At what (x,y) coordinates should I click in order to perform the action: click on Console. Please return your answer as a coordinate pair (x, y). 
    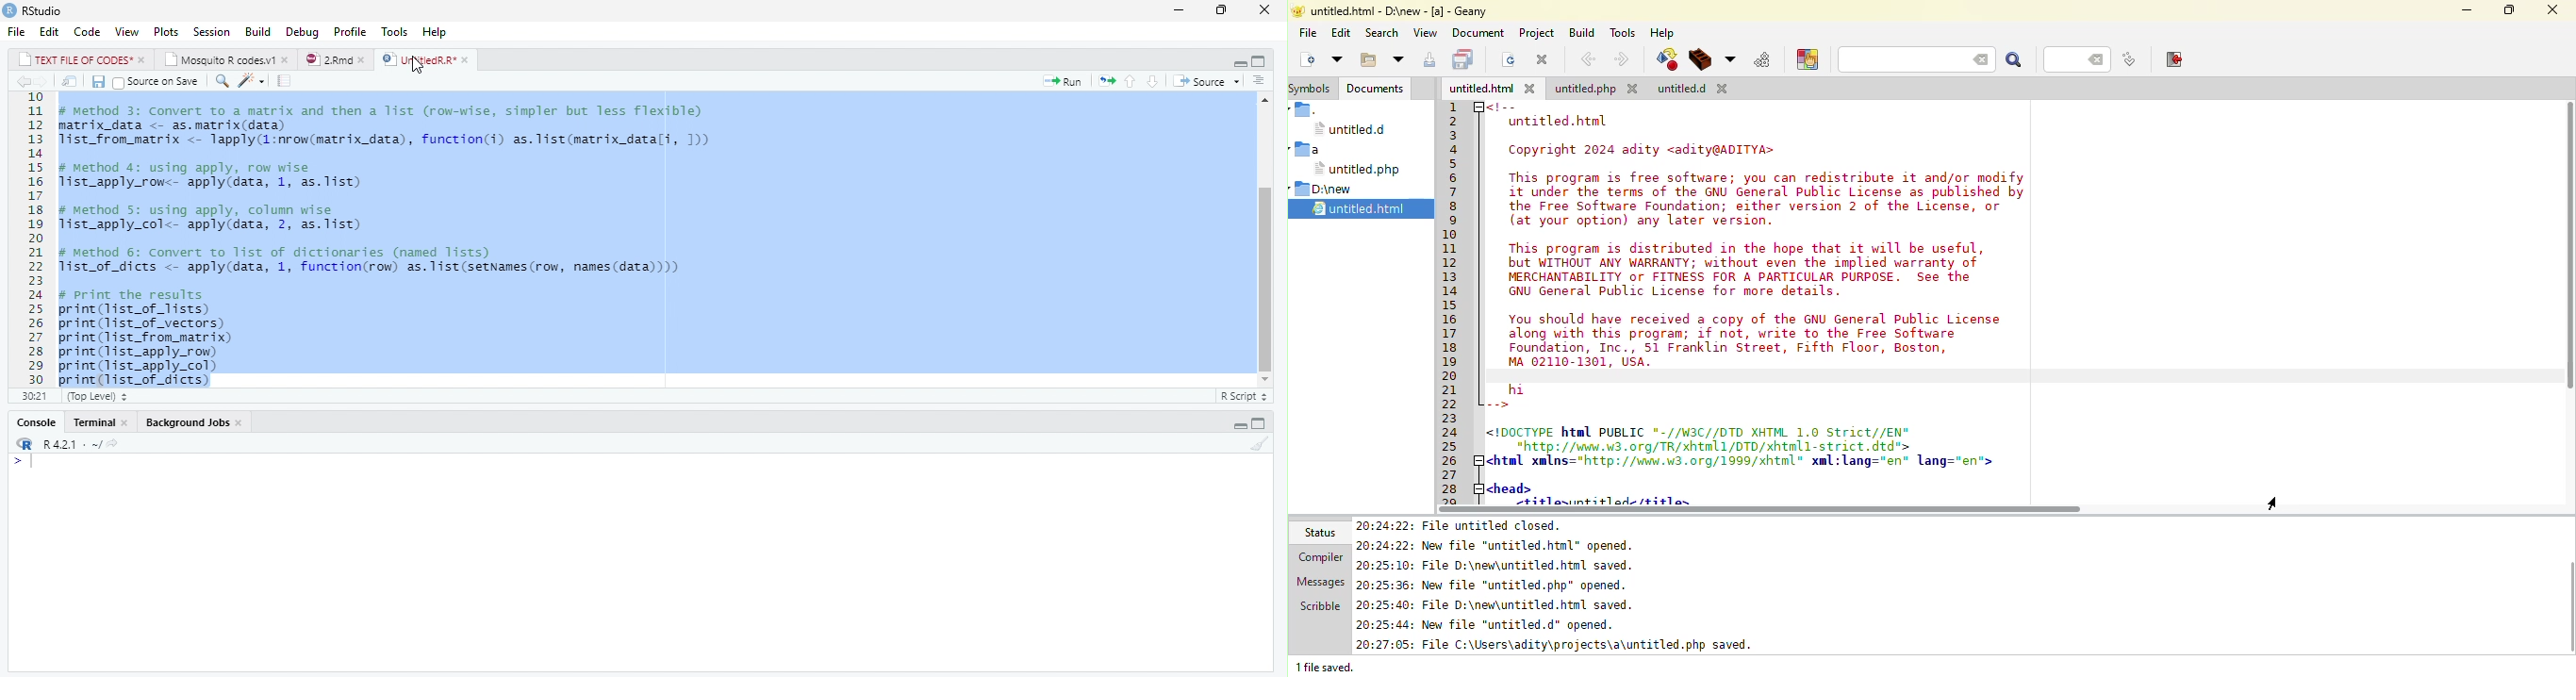
    Looking at the image, I should click on (37, 421).